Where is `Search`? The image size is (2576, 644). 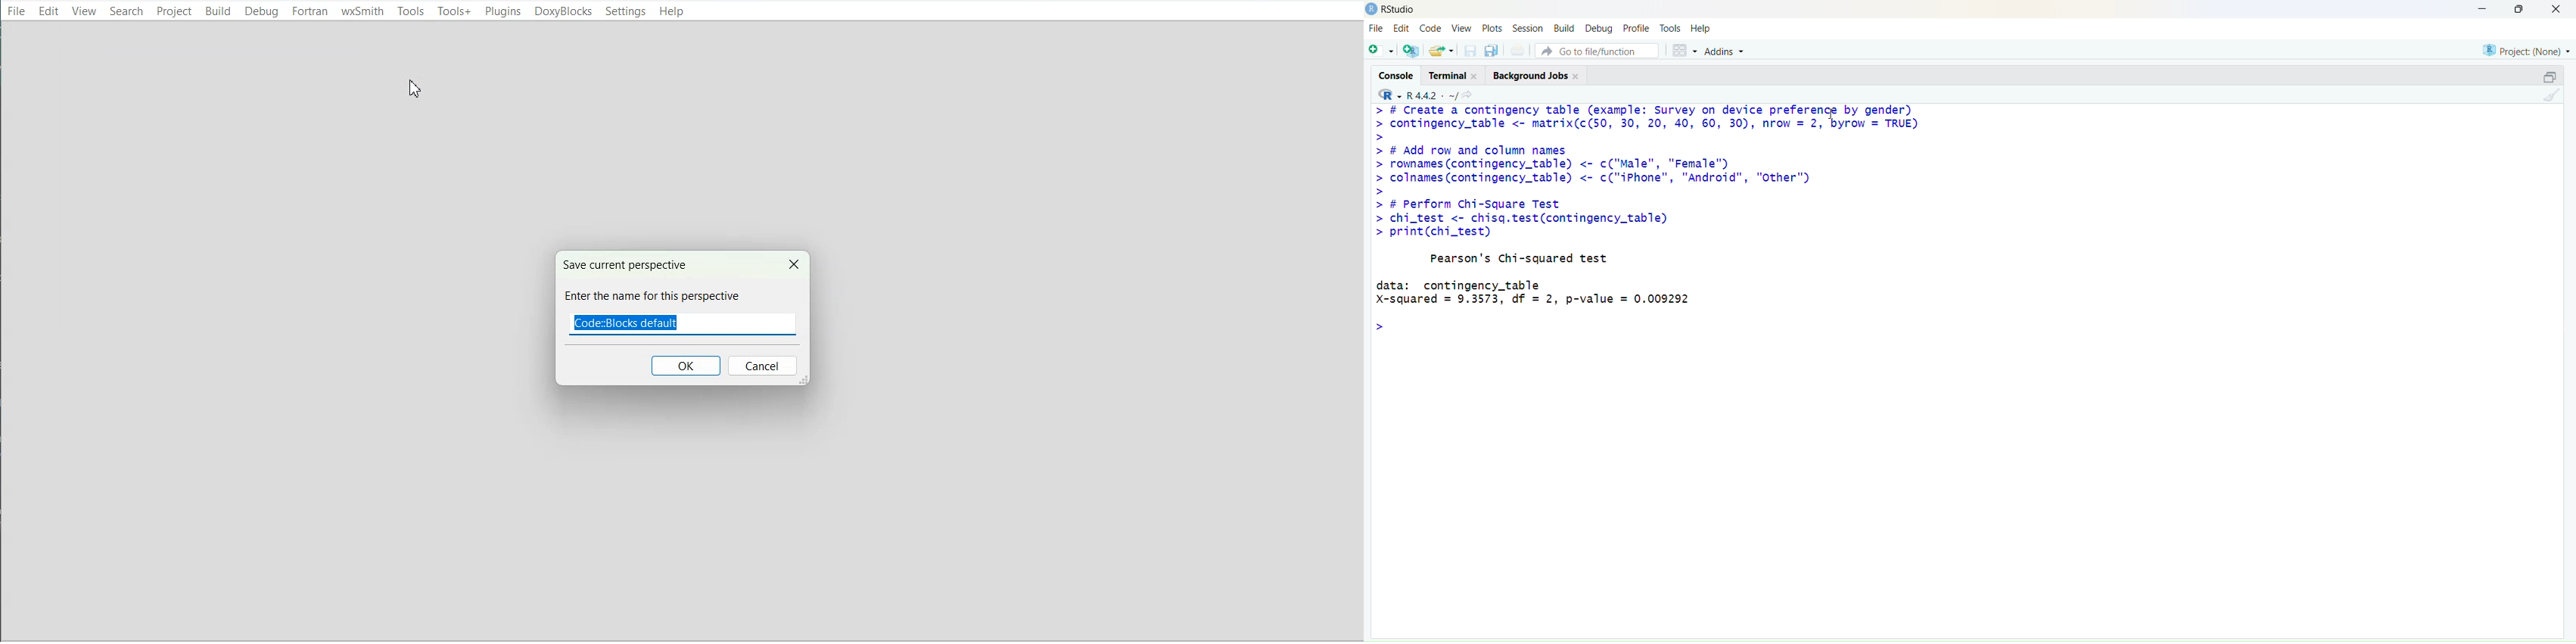 Search is located at coordinates (126, 11).